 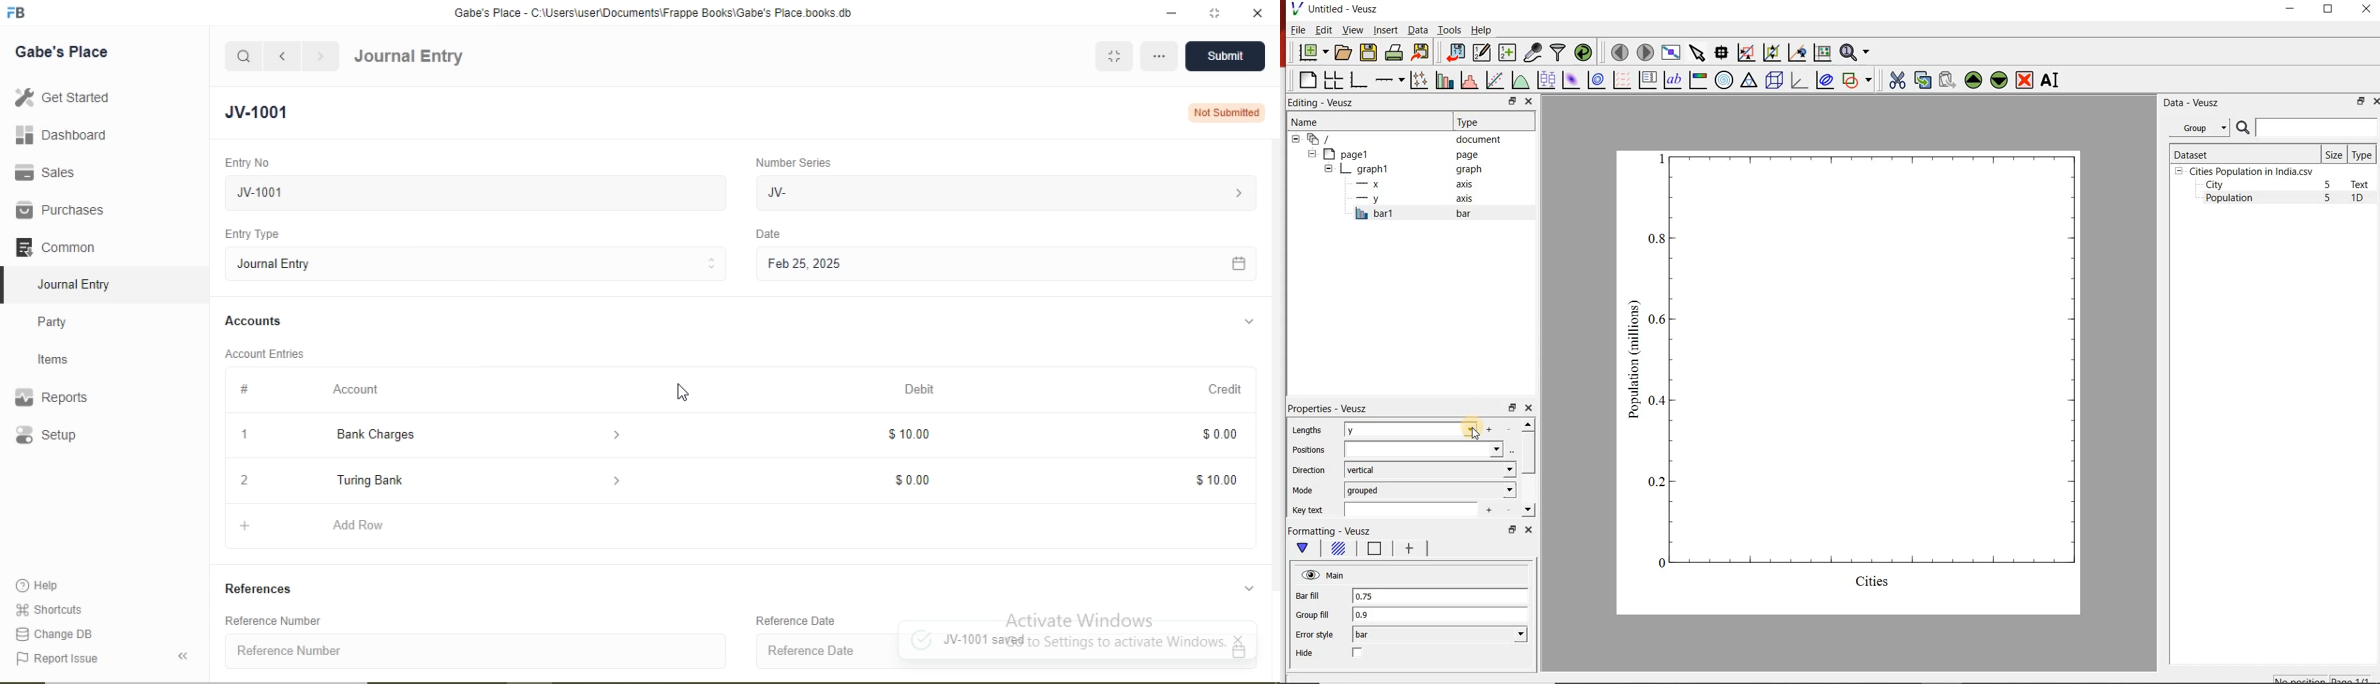 I want to click on Error style, so click(x=1314, y=635).